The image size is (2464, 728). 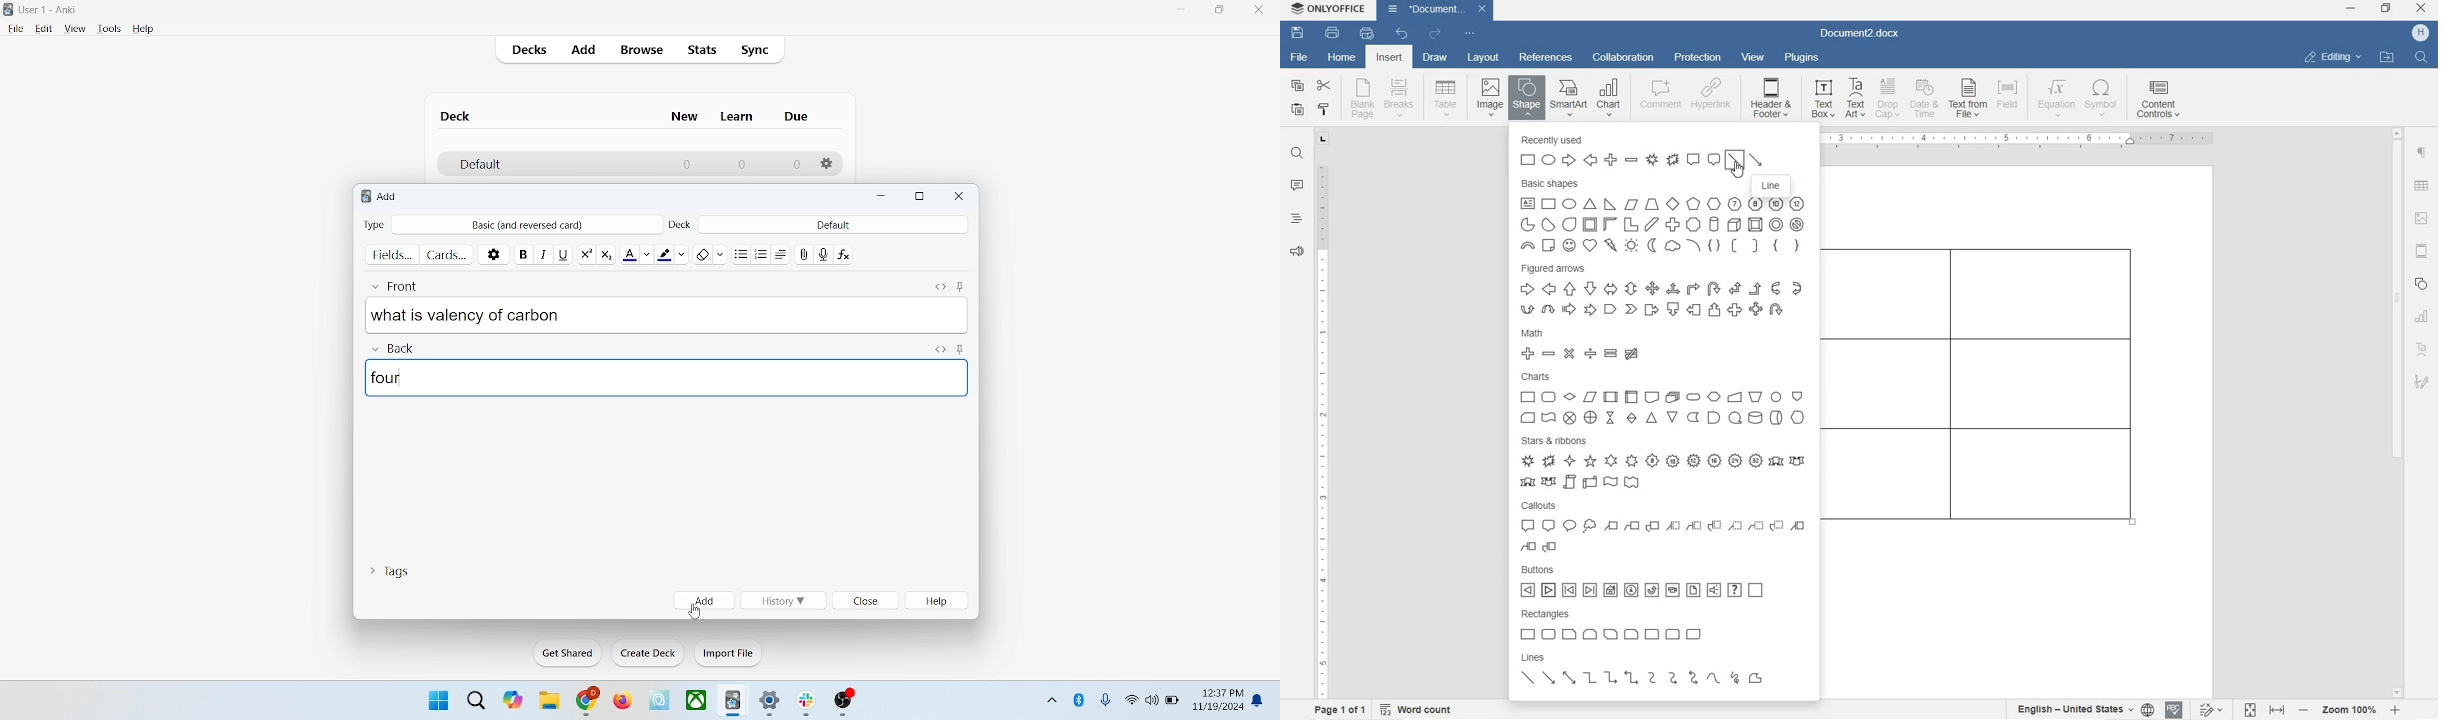 I want to click on text color, so click(x=640, y=253).